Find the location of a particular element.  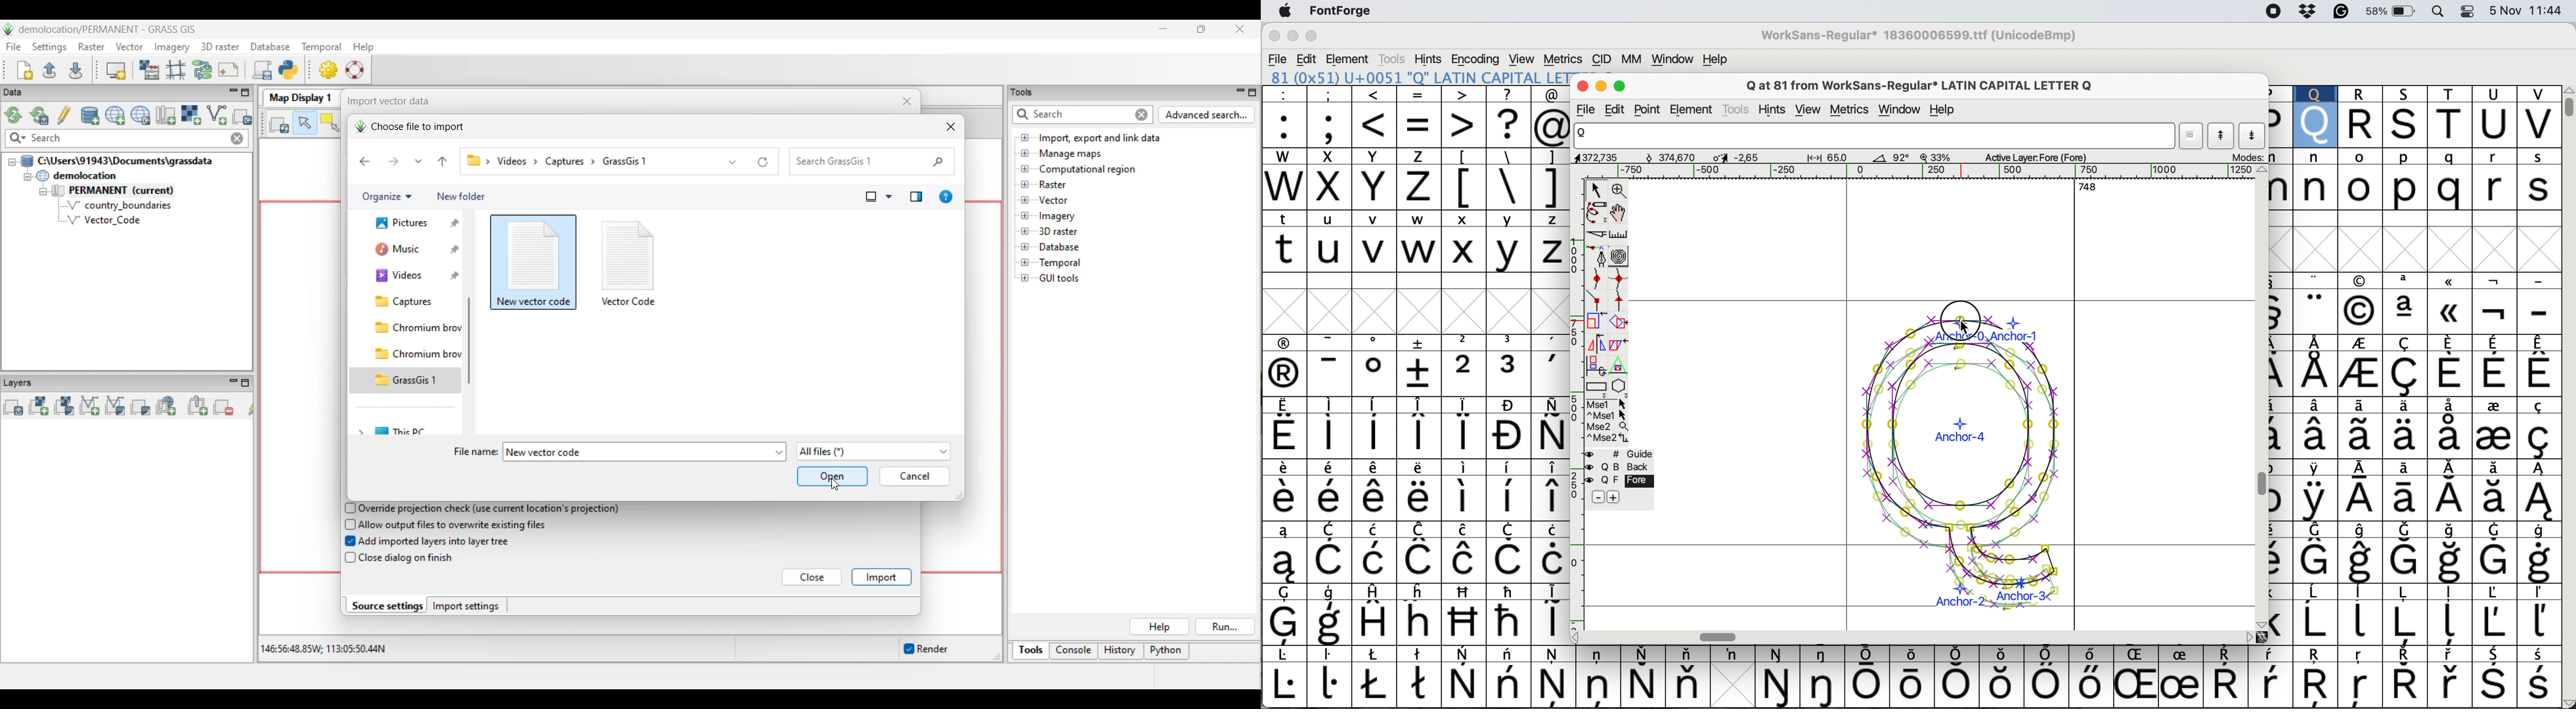

5 Nov 11:44 is located at coordinates (2526, 12).